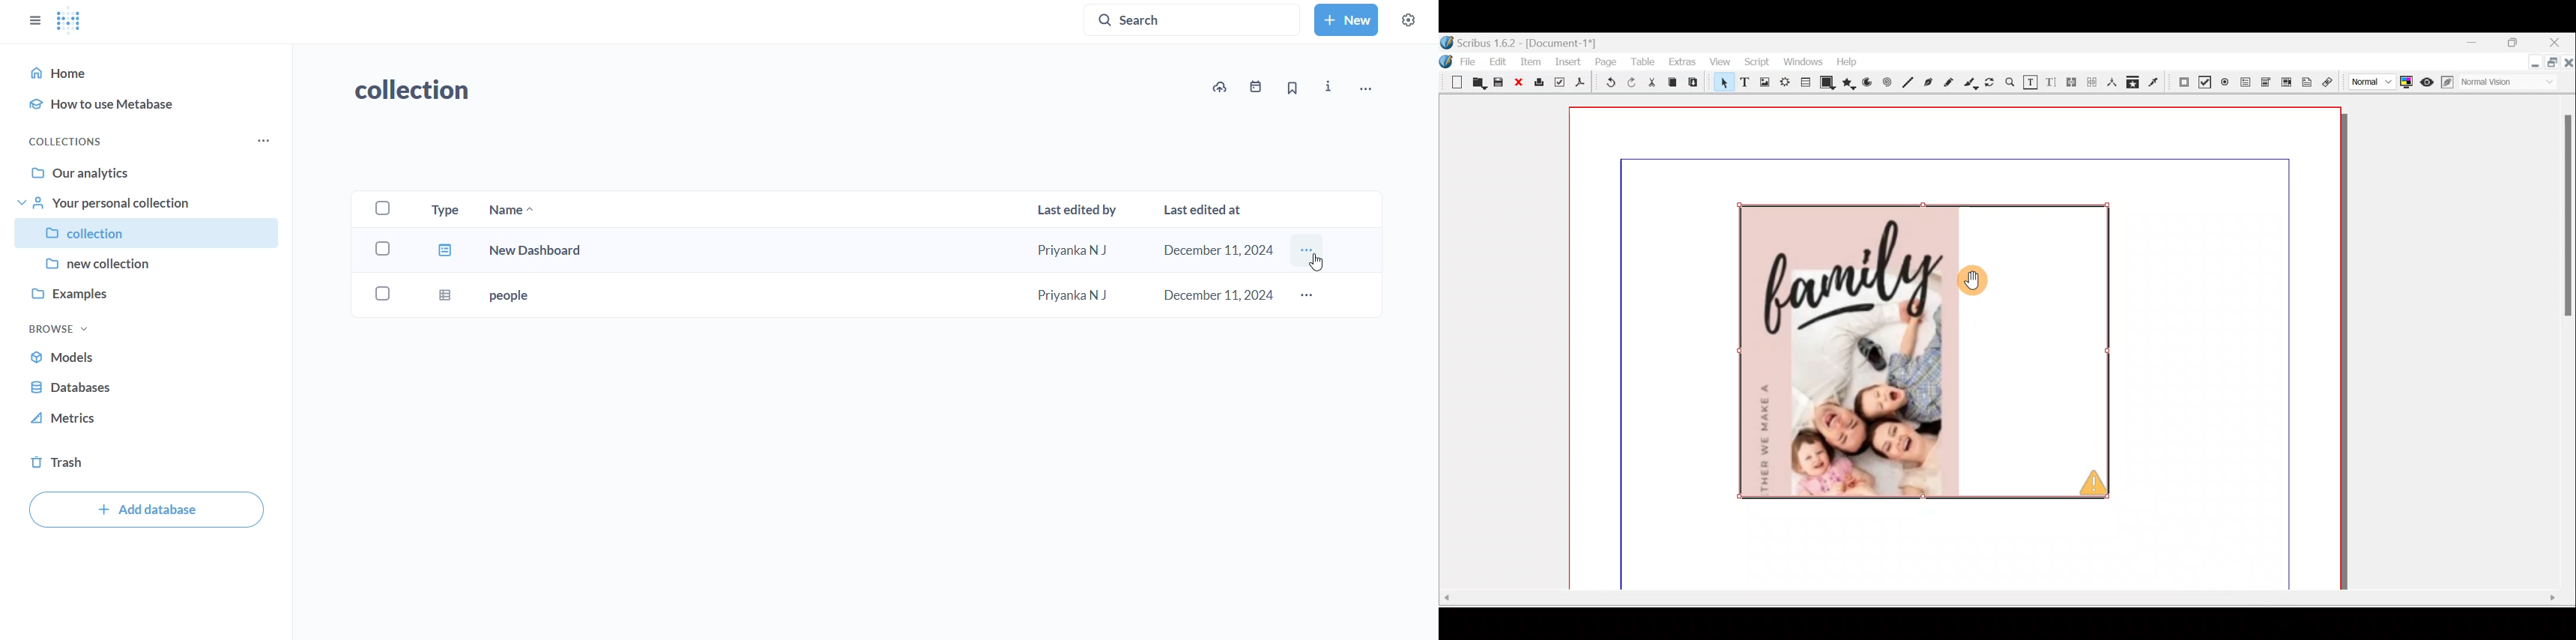 The width and height of the screenshot is (2576, 644). Describe the element at coordinates (2513, 83) in the screenshot. I see `Visual appearance of display` at that location.